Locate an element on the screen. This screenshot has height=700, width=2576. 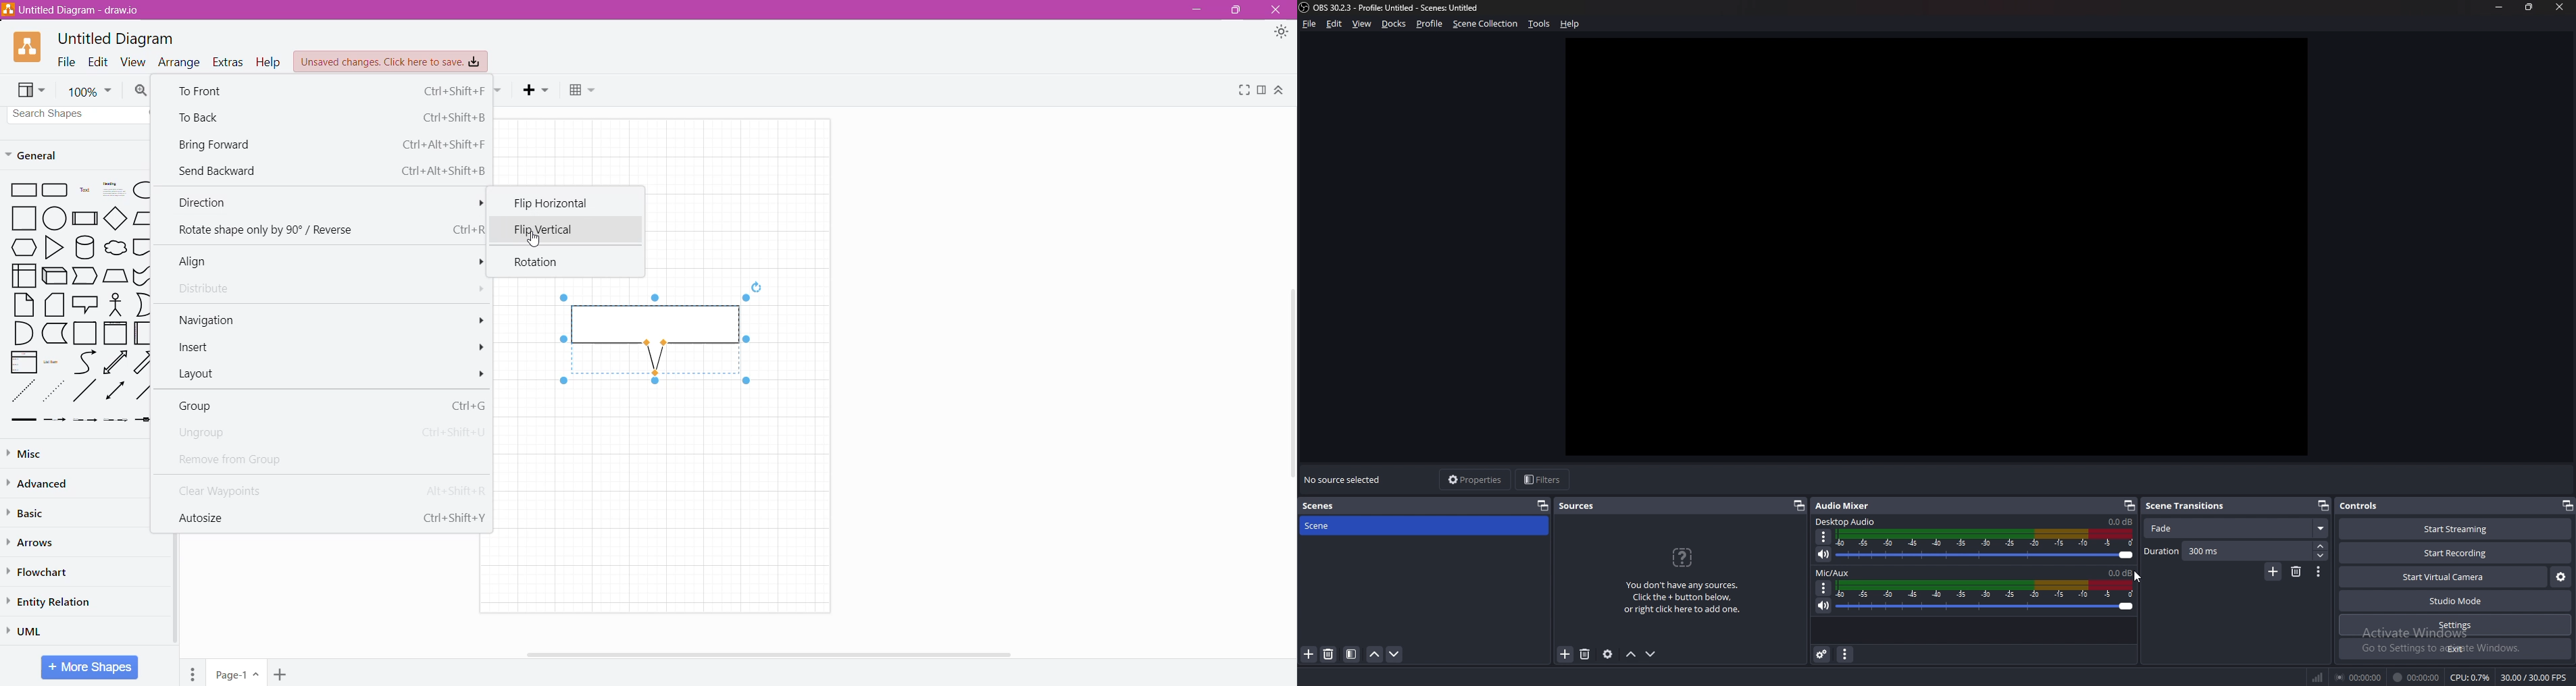
Flip Horizontal is located at coordinates (561, 203).